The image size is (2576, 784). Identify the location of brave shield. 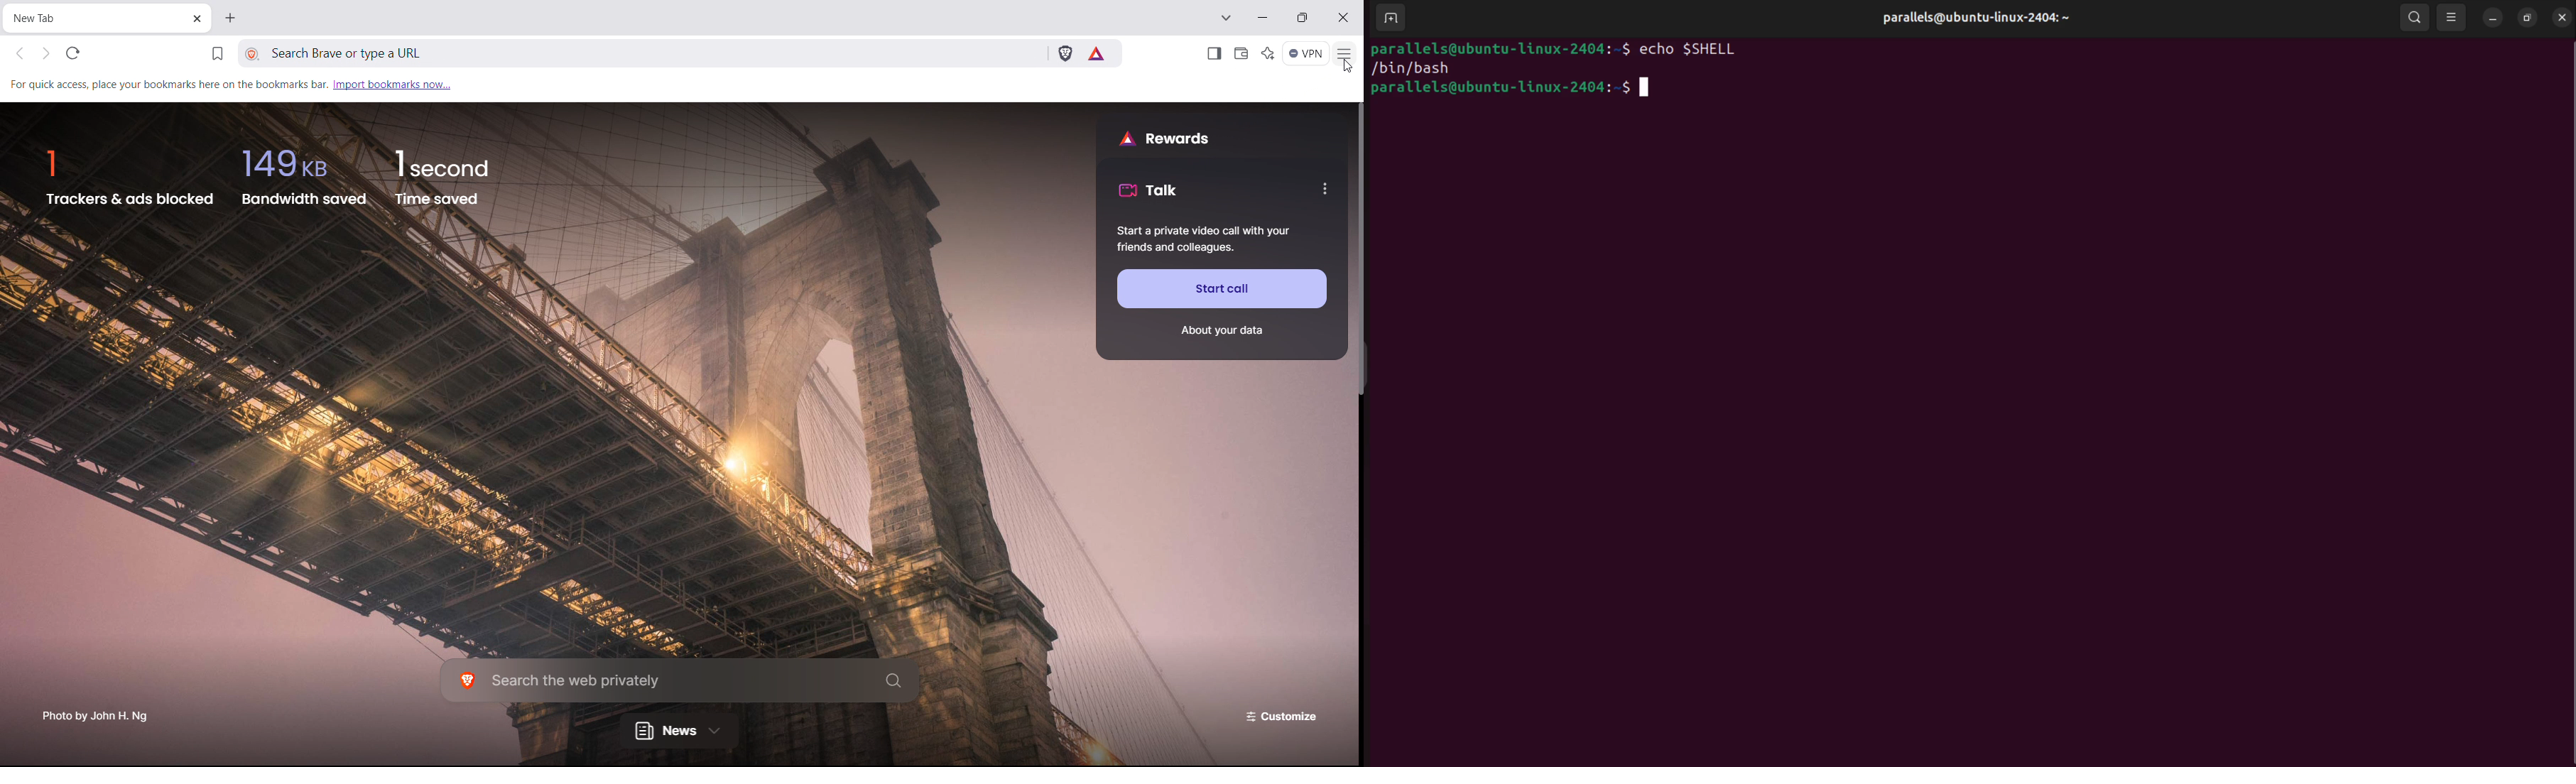
(1065, 54).